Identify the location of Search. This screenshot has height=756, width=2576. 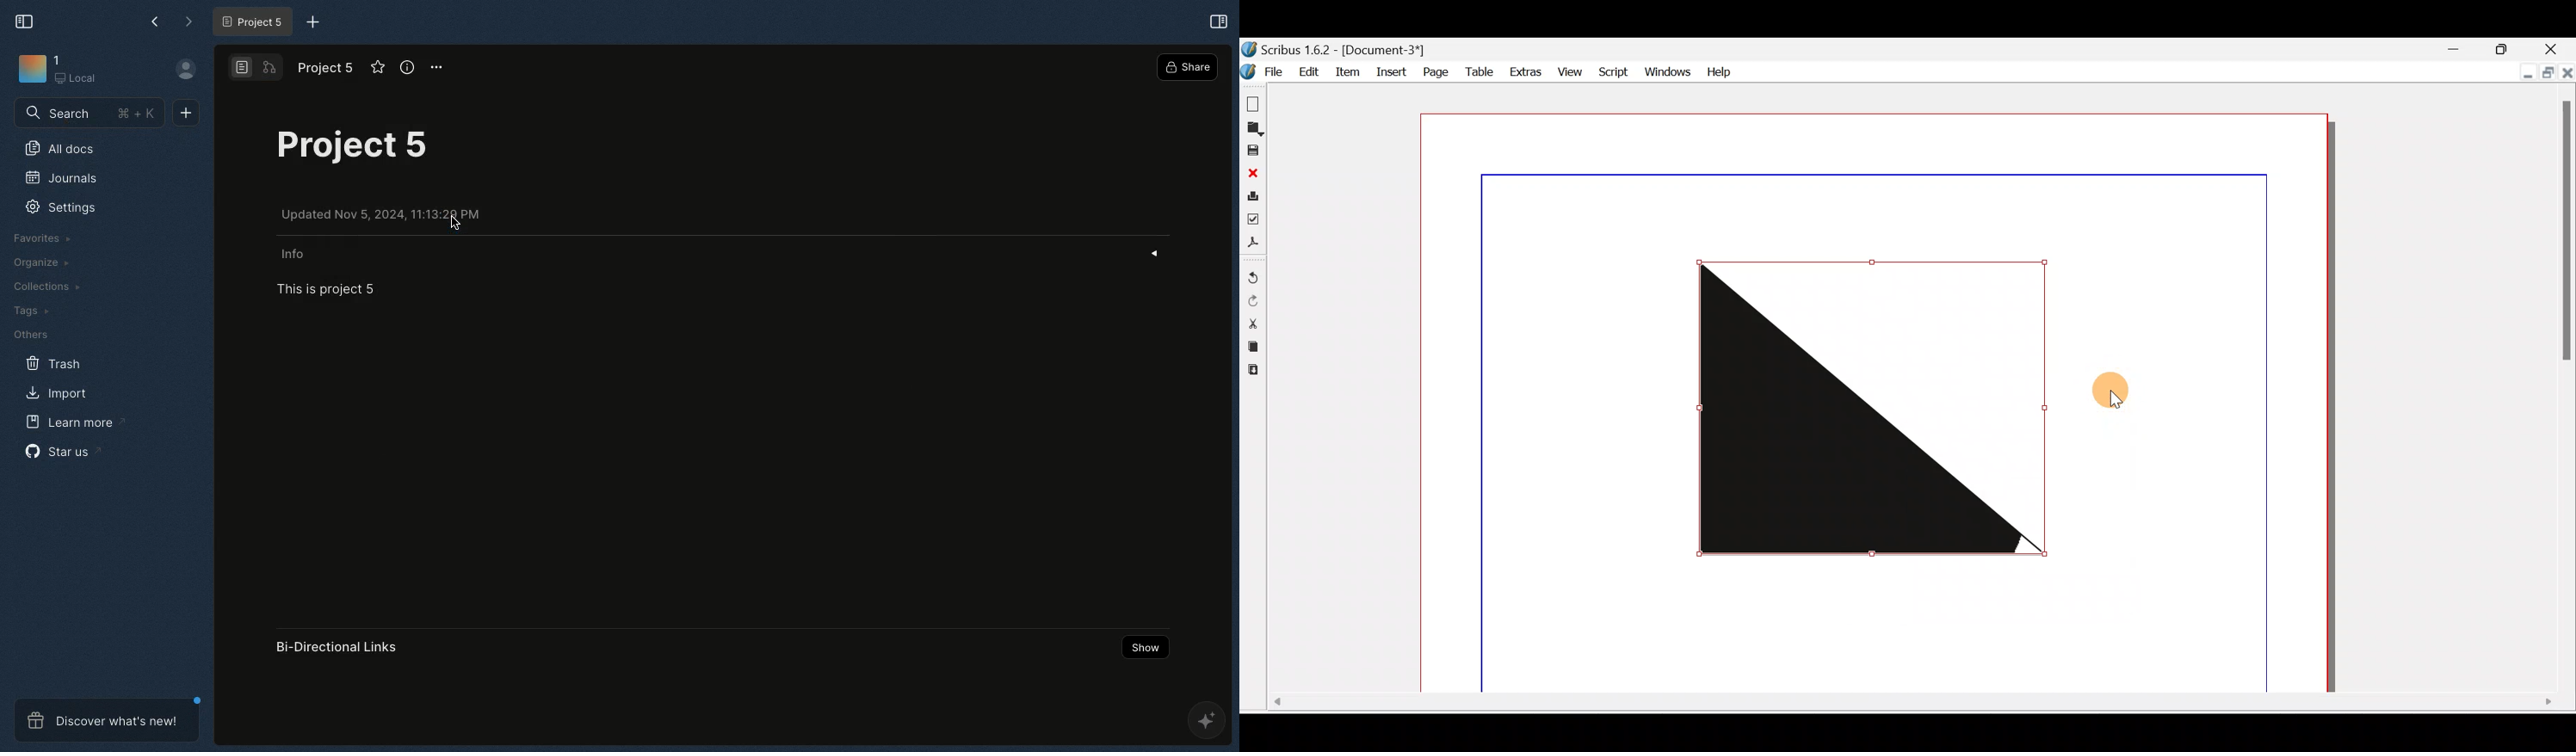
(90, 115).